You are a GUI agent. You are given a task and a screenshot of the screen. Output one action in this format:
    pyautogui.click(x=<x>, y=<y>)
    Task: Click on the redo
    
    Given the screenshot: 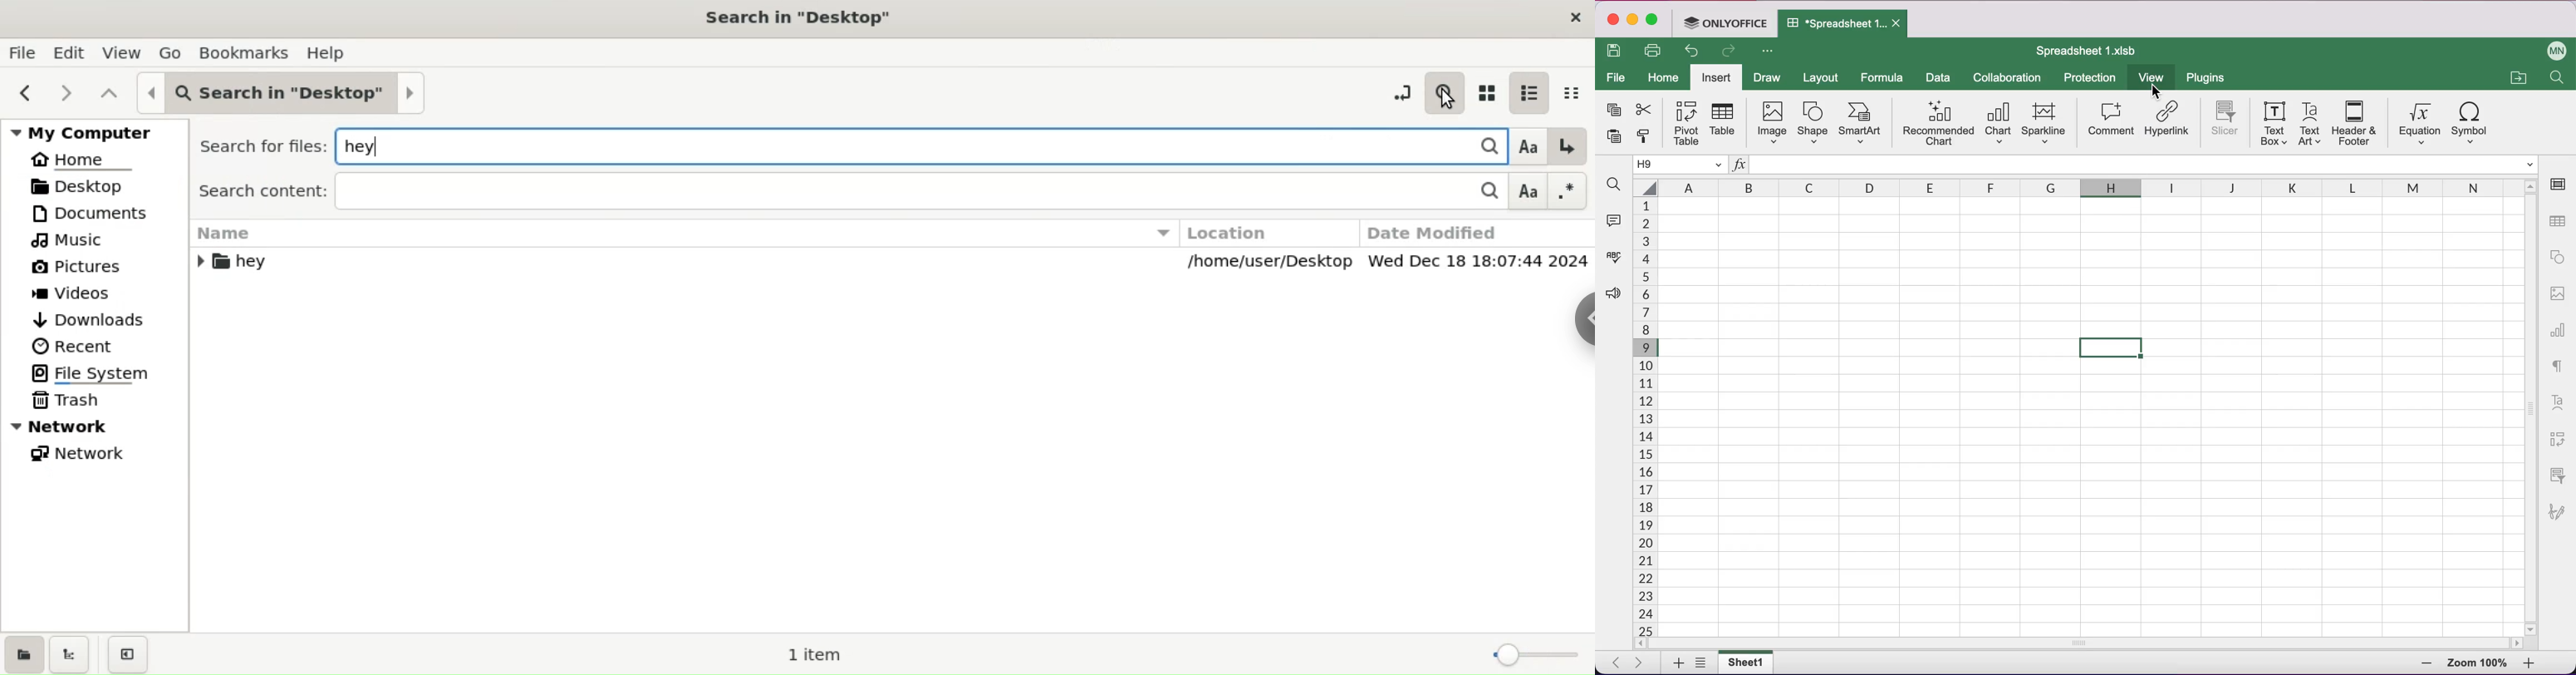 What is the action you would take?
    pyautogui.click(x=1733, y=52)
    